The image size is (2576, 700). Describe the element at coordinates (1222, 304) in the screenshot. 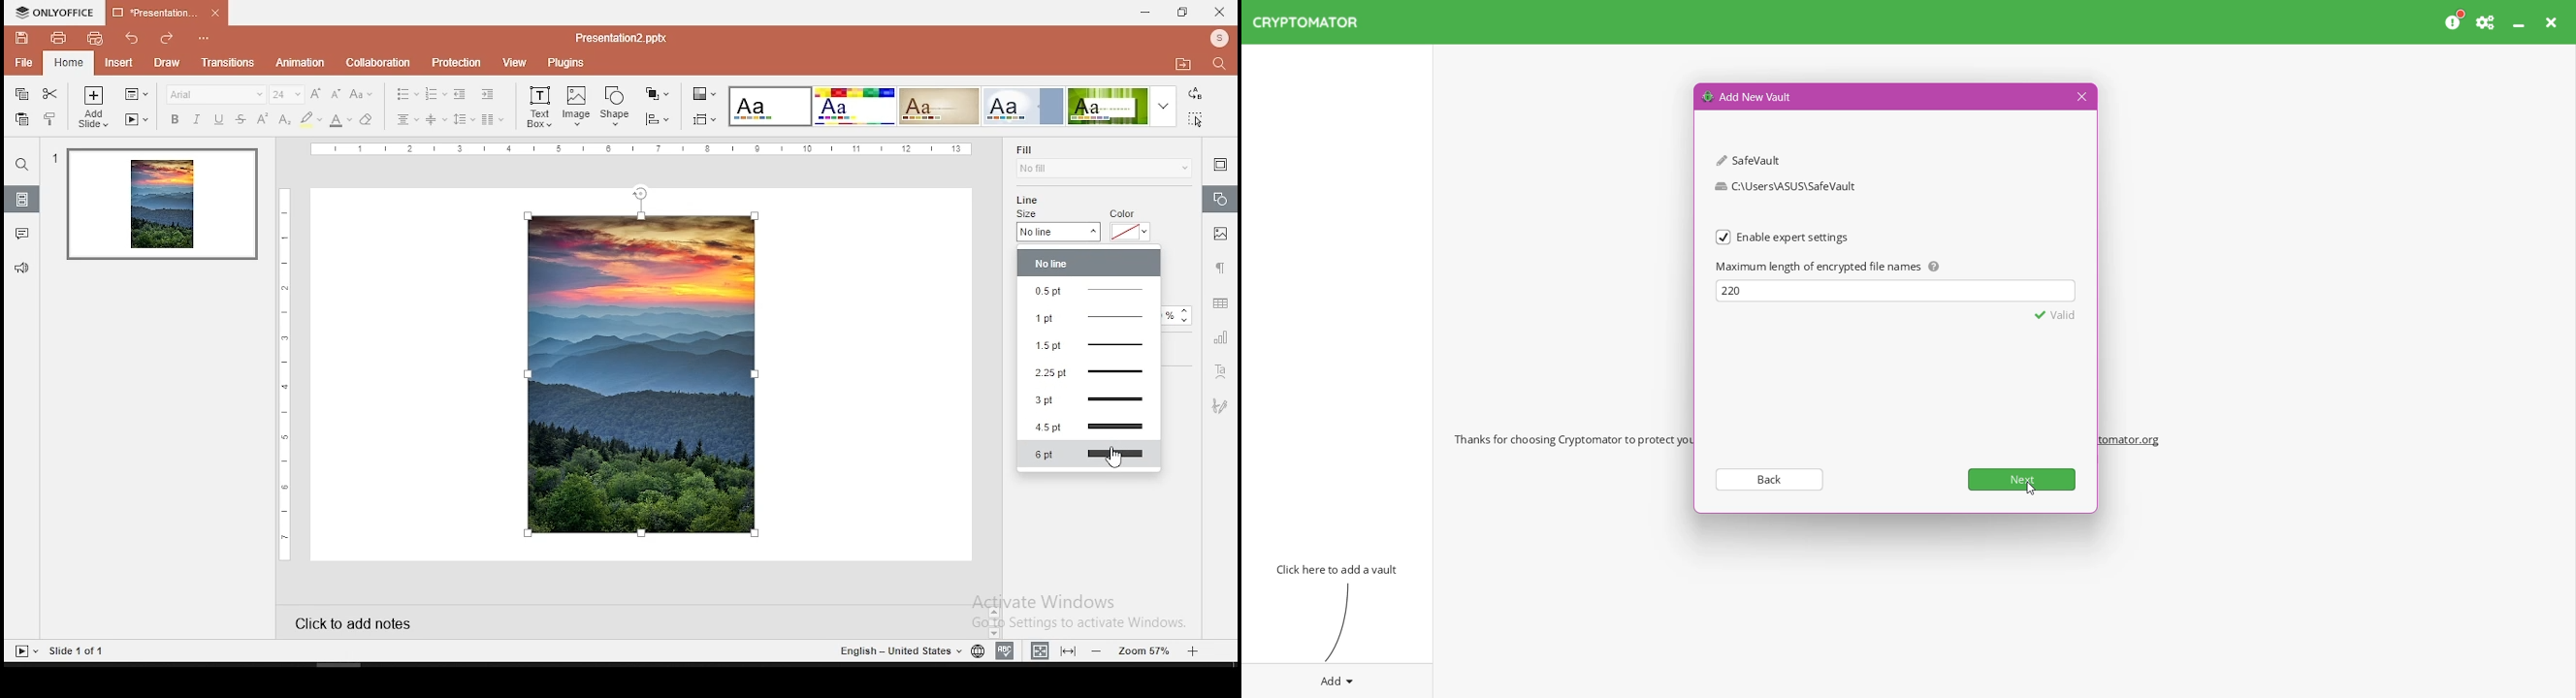

I see `table settings` at that location.